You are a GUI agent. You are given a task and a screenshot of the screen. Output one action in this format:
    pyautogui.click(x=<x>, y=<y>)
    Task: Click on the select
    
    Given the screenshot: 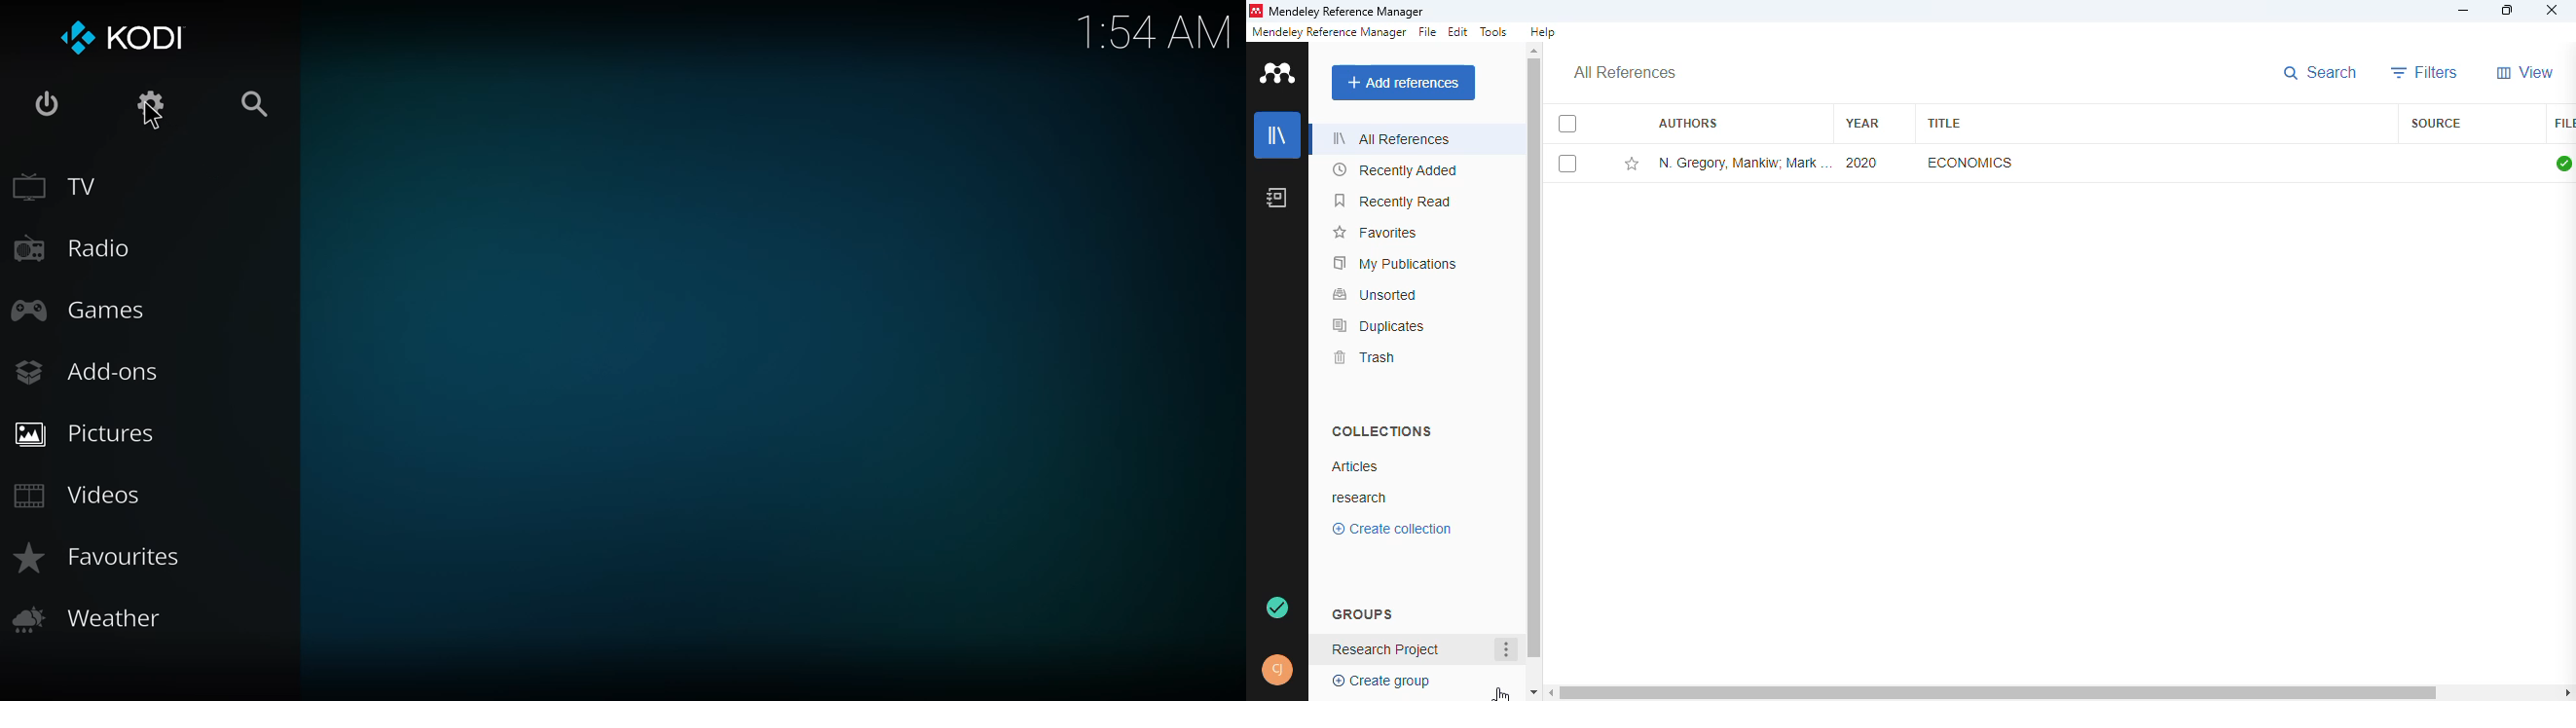 What is the action you would take?
    pyautogui.click(x=1568, y=124)
    